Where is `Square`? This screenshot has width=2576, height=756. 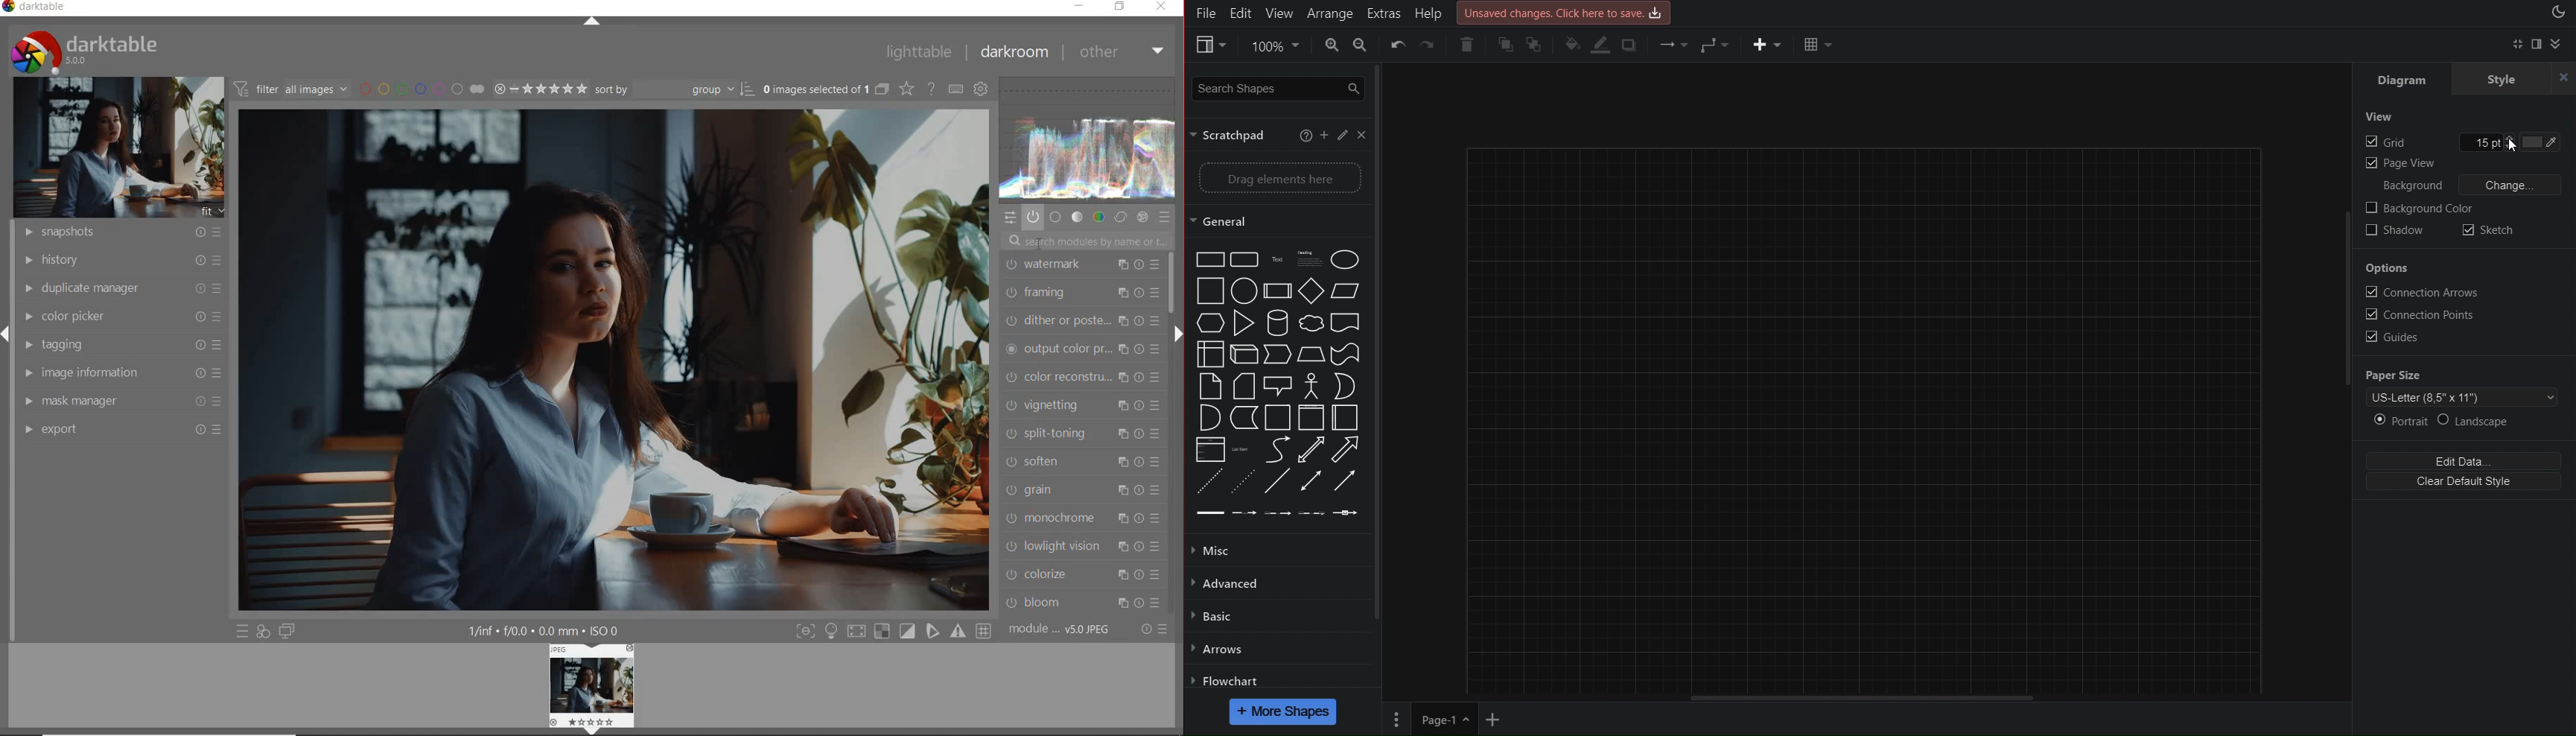
Square is located at coordinates (1275, 289).